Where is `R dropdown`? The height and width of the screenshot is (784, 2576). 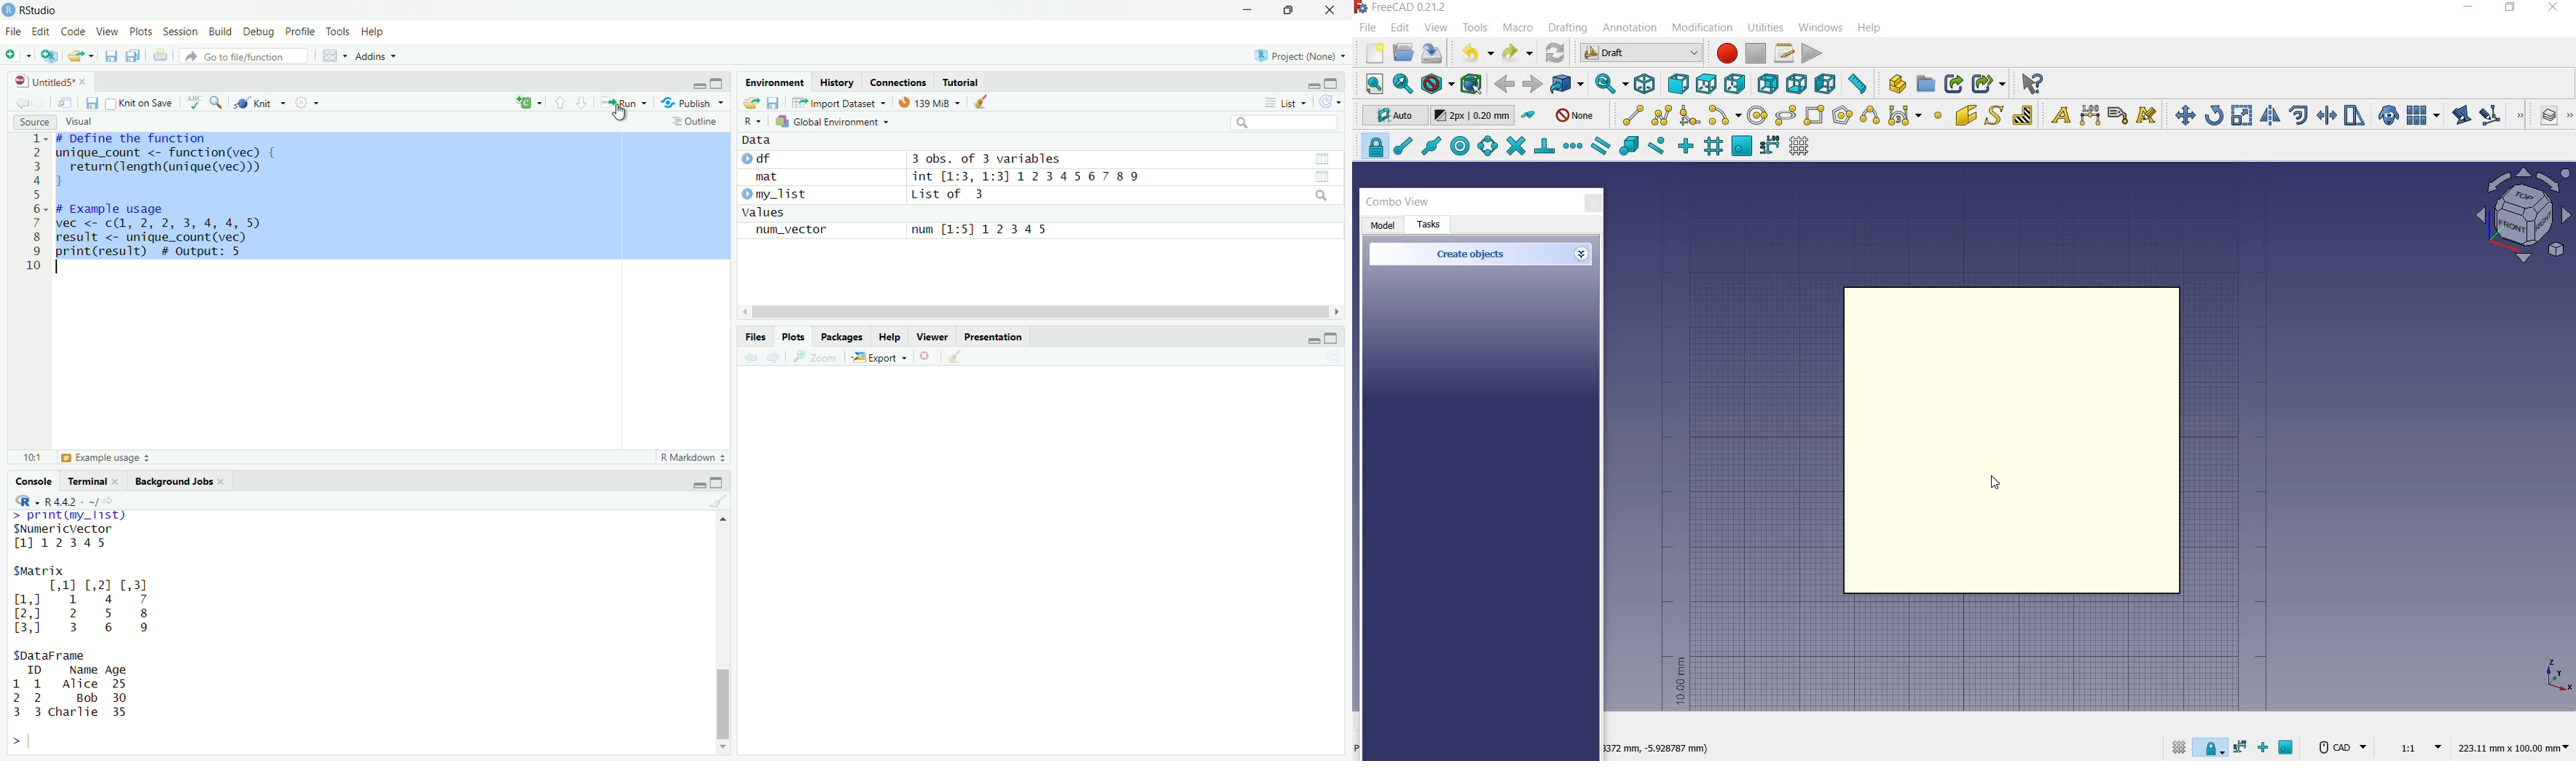 R dropdown is located at coordinates (756, 118).